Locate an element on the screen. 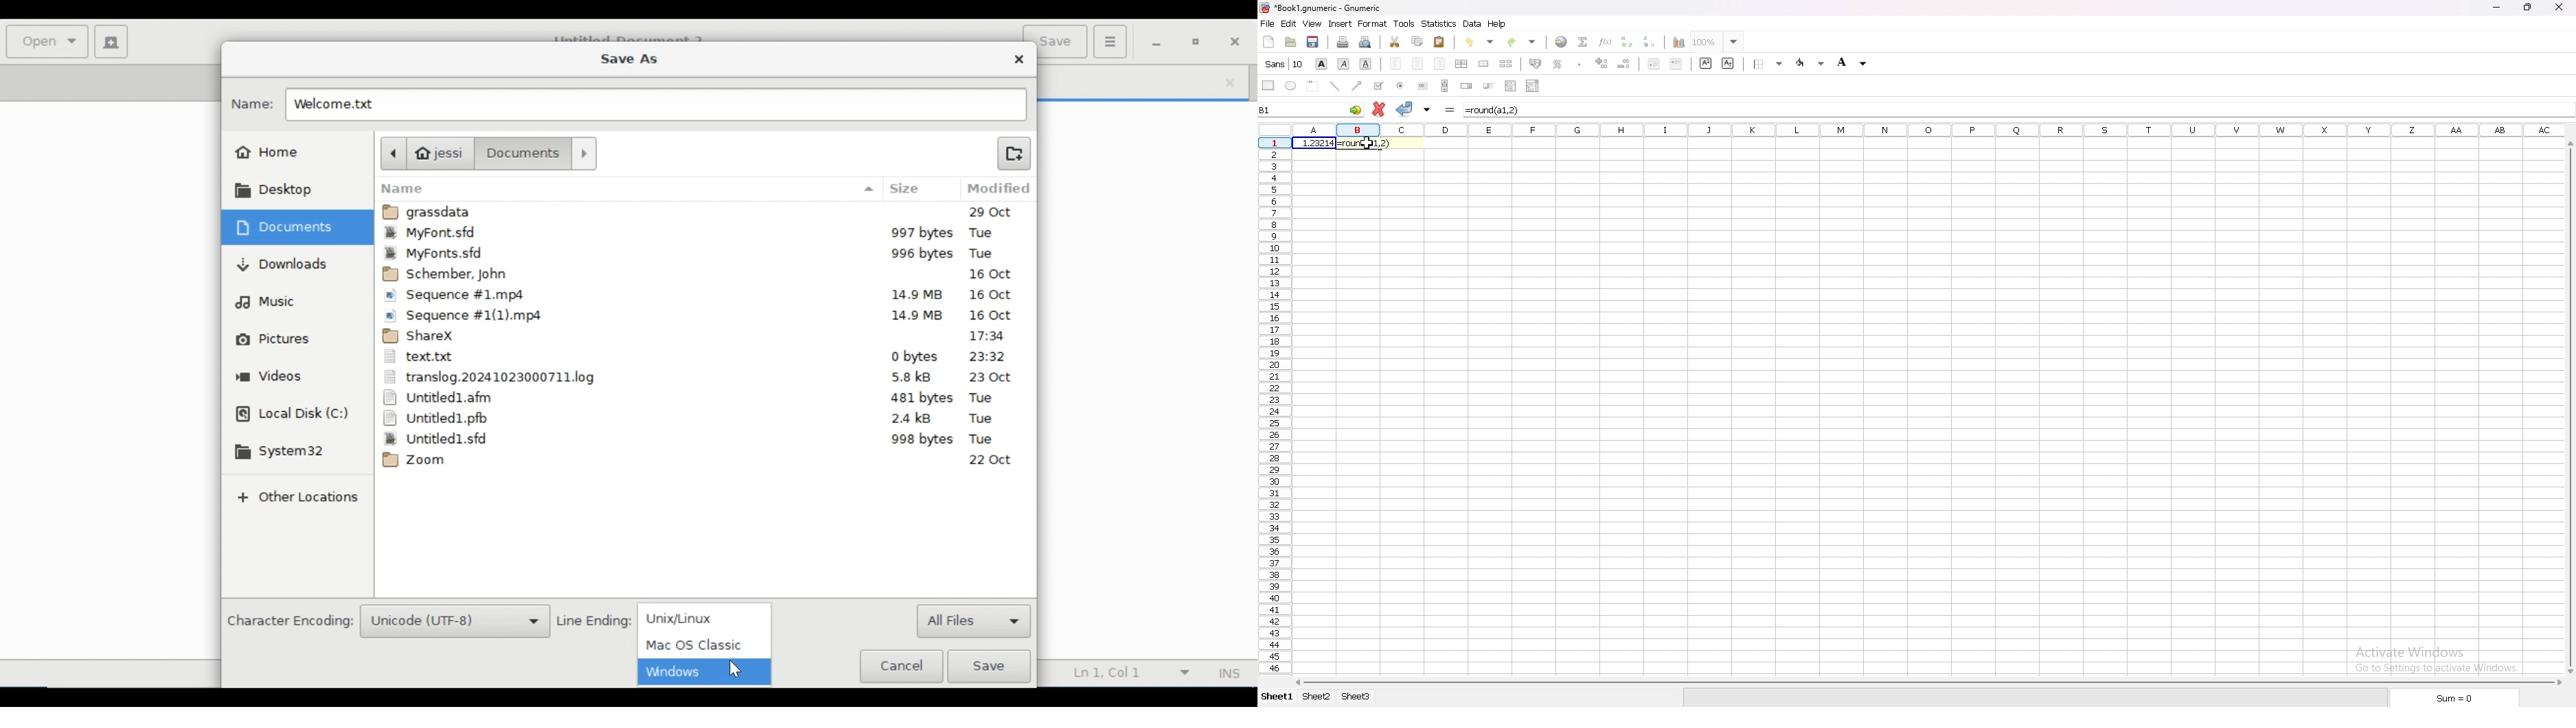  formula is located at coordinates (1365, 143).